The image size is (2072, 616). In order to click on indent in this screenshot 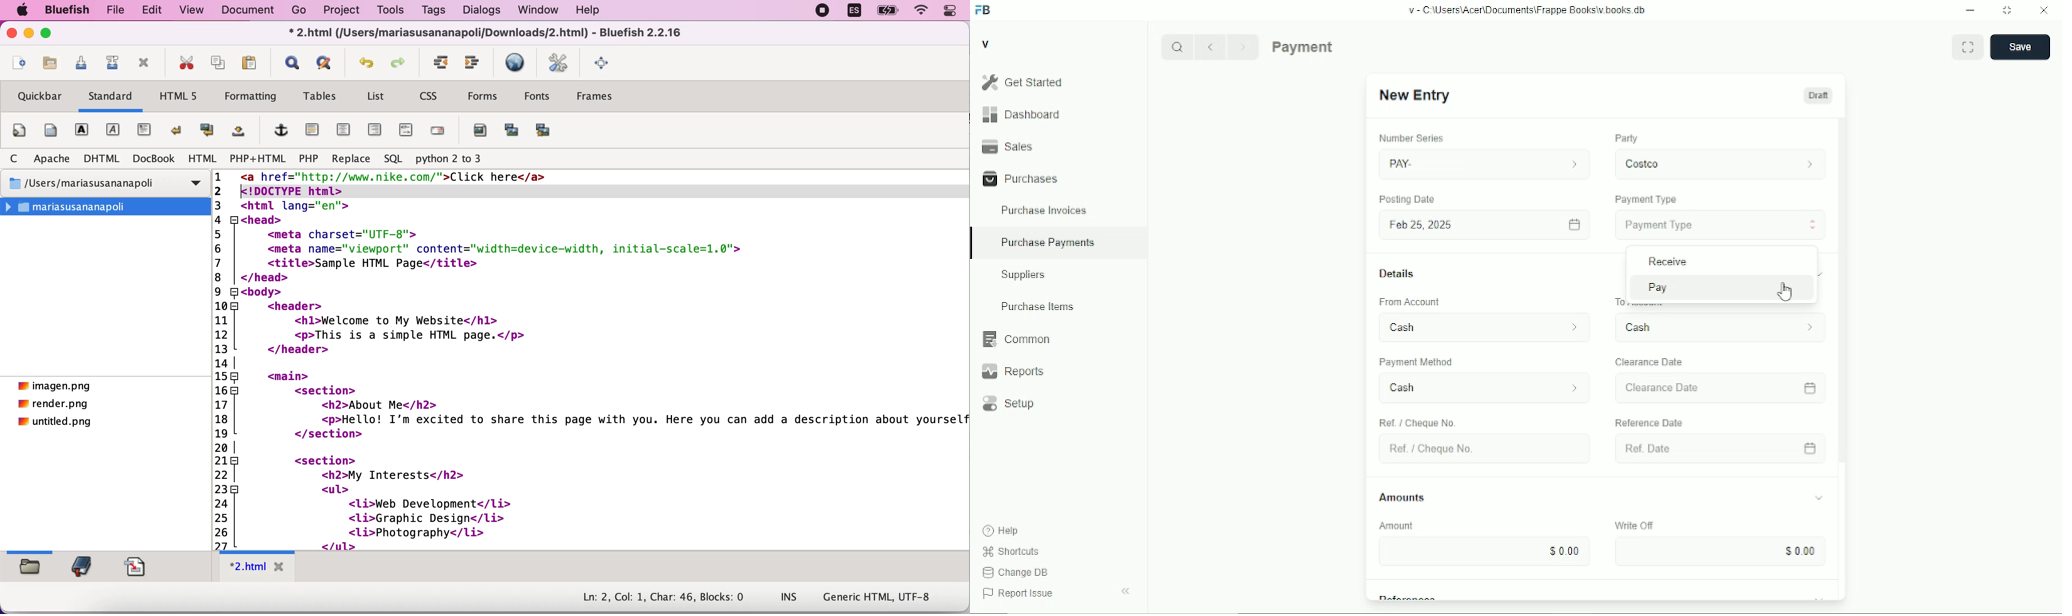, I will do `click(475, 64)`.